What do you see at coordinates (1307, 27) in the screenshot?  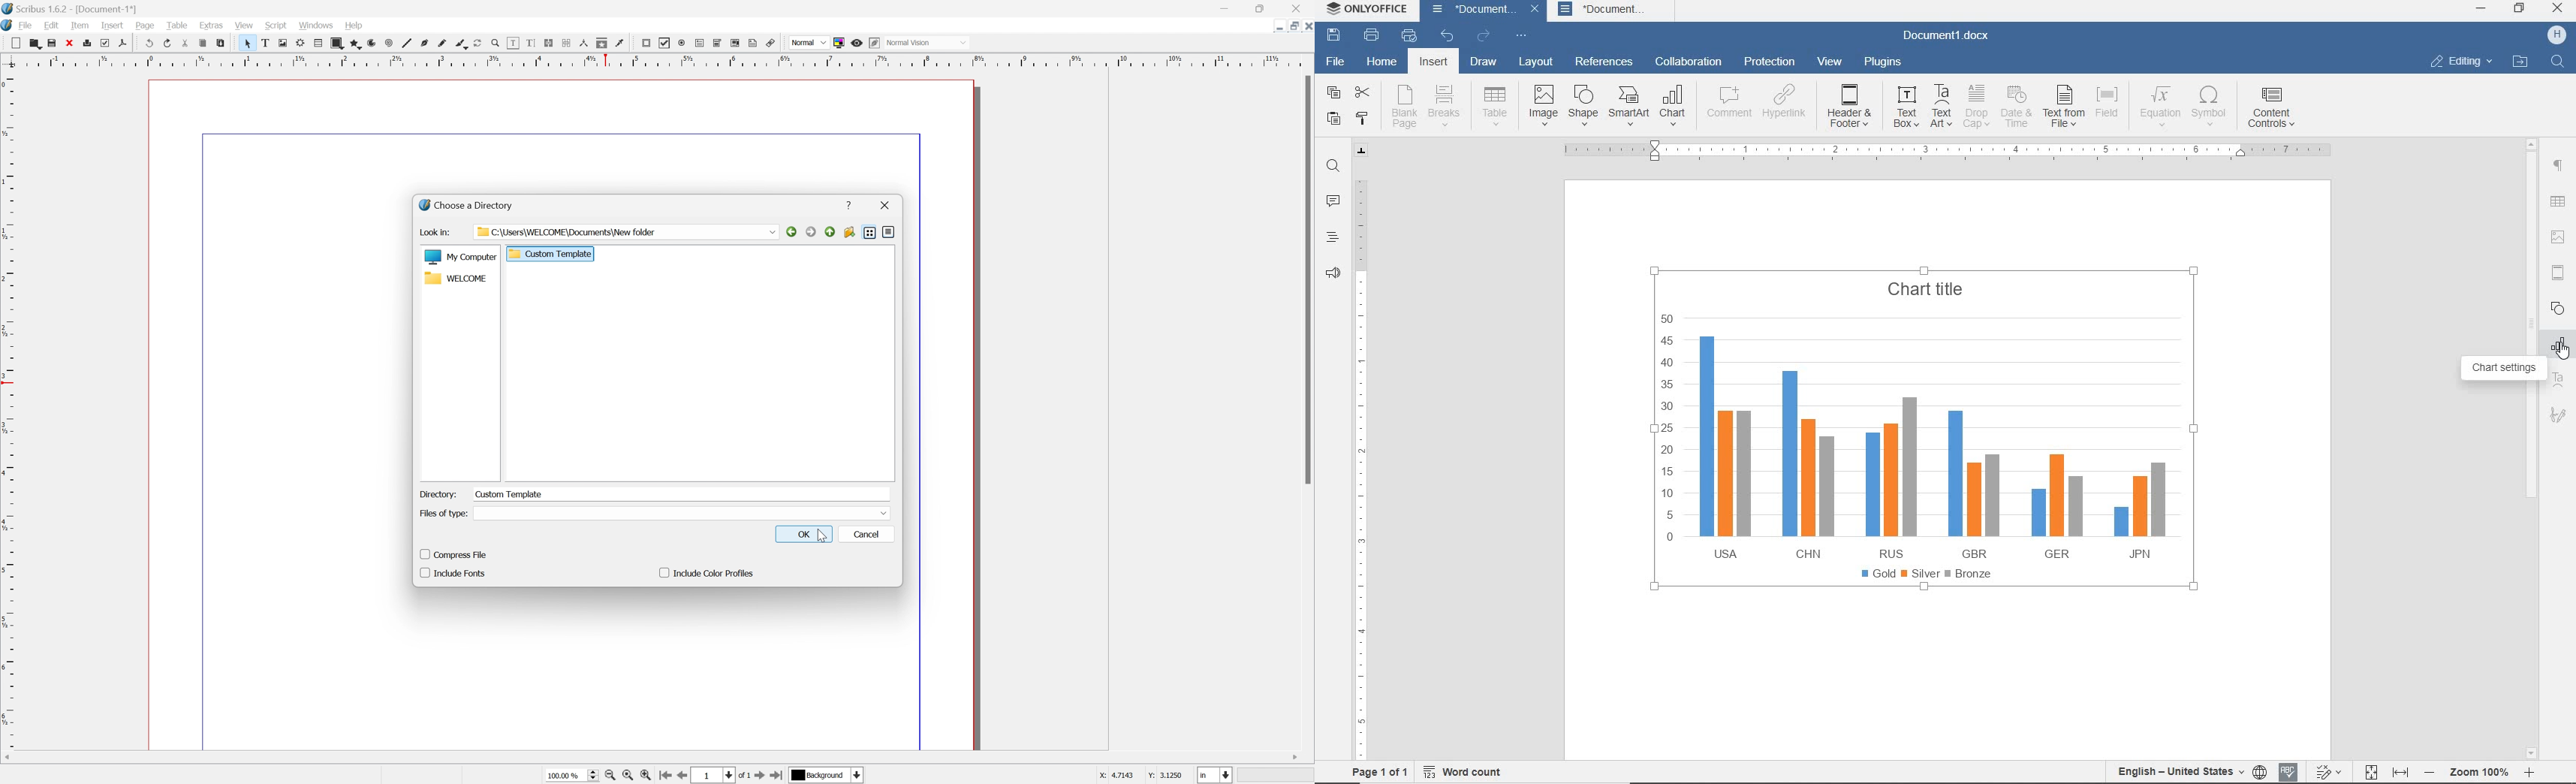 I see `Close` at bounding box center [1307, 27].